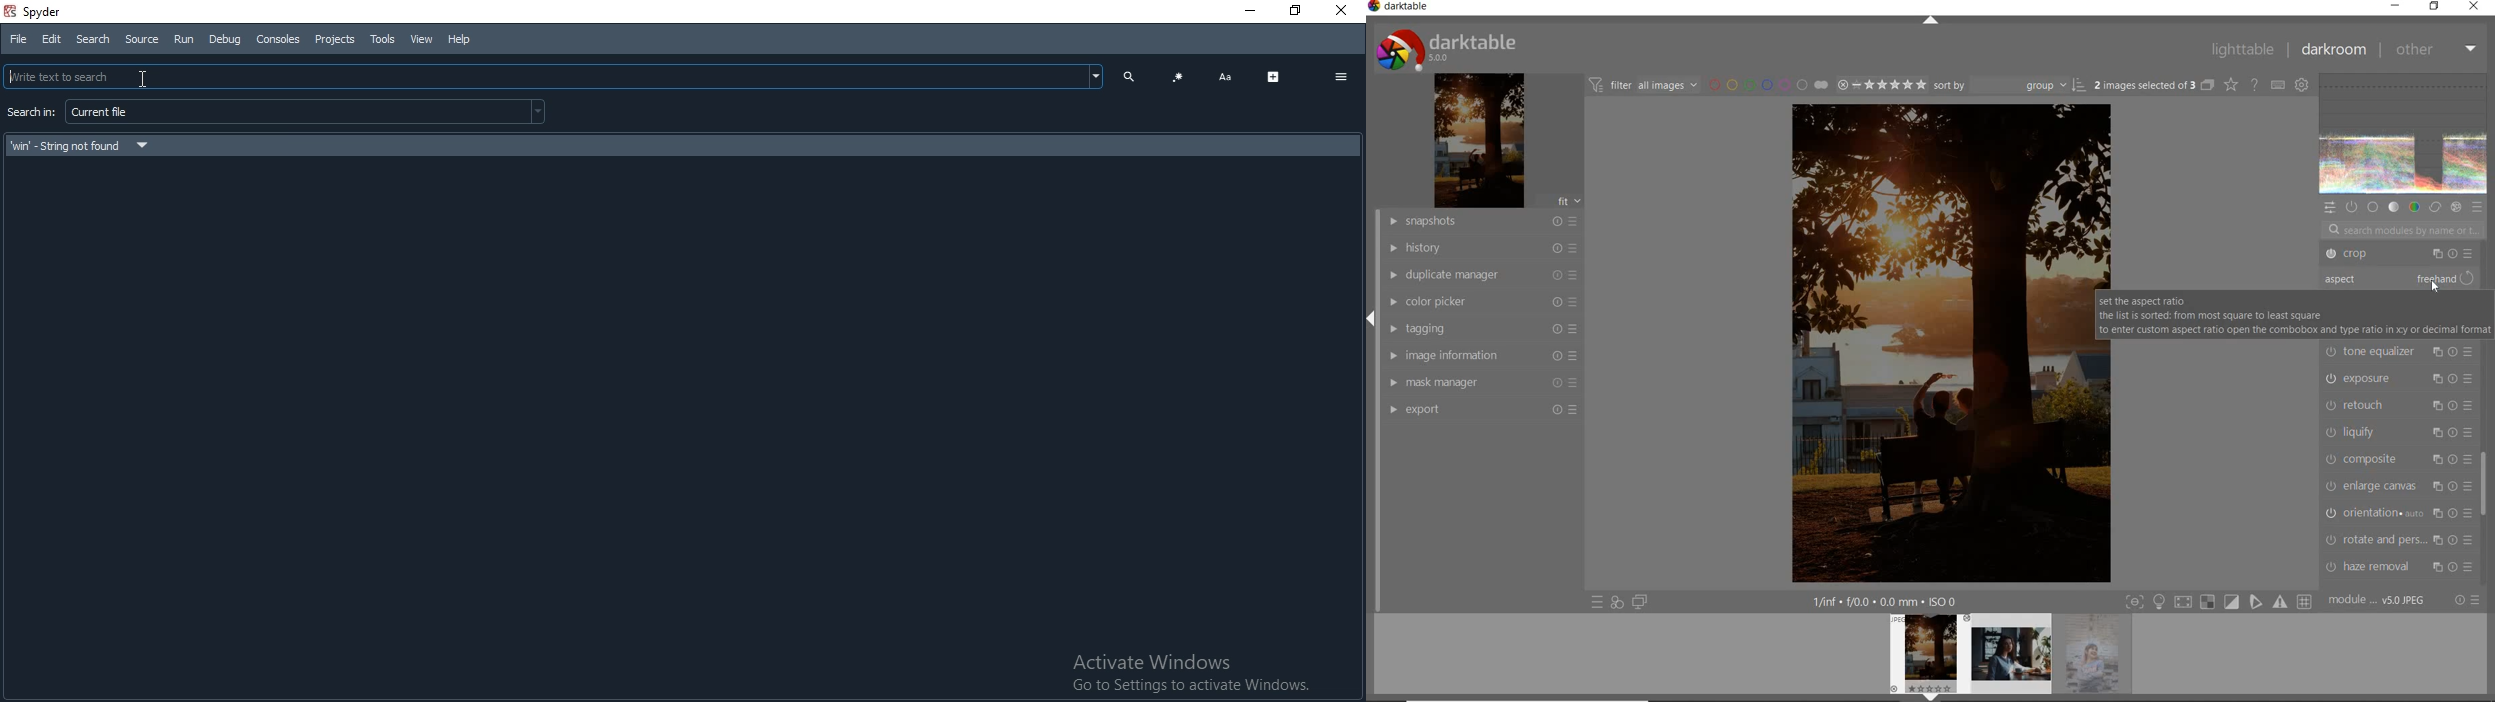 The image size is (2520, 728). I want to click on module order, so click(2376, 602).